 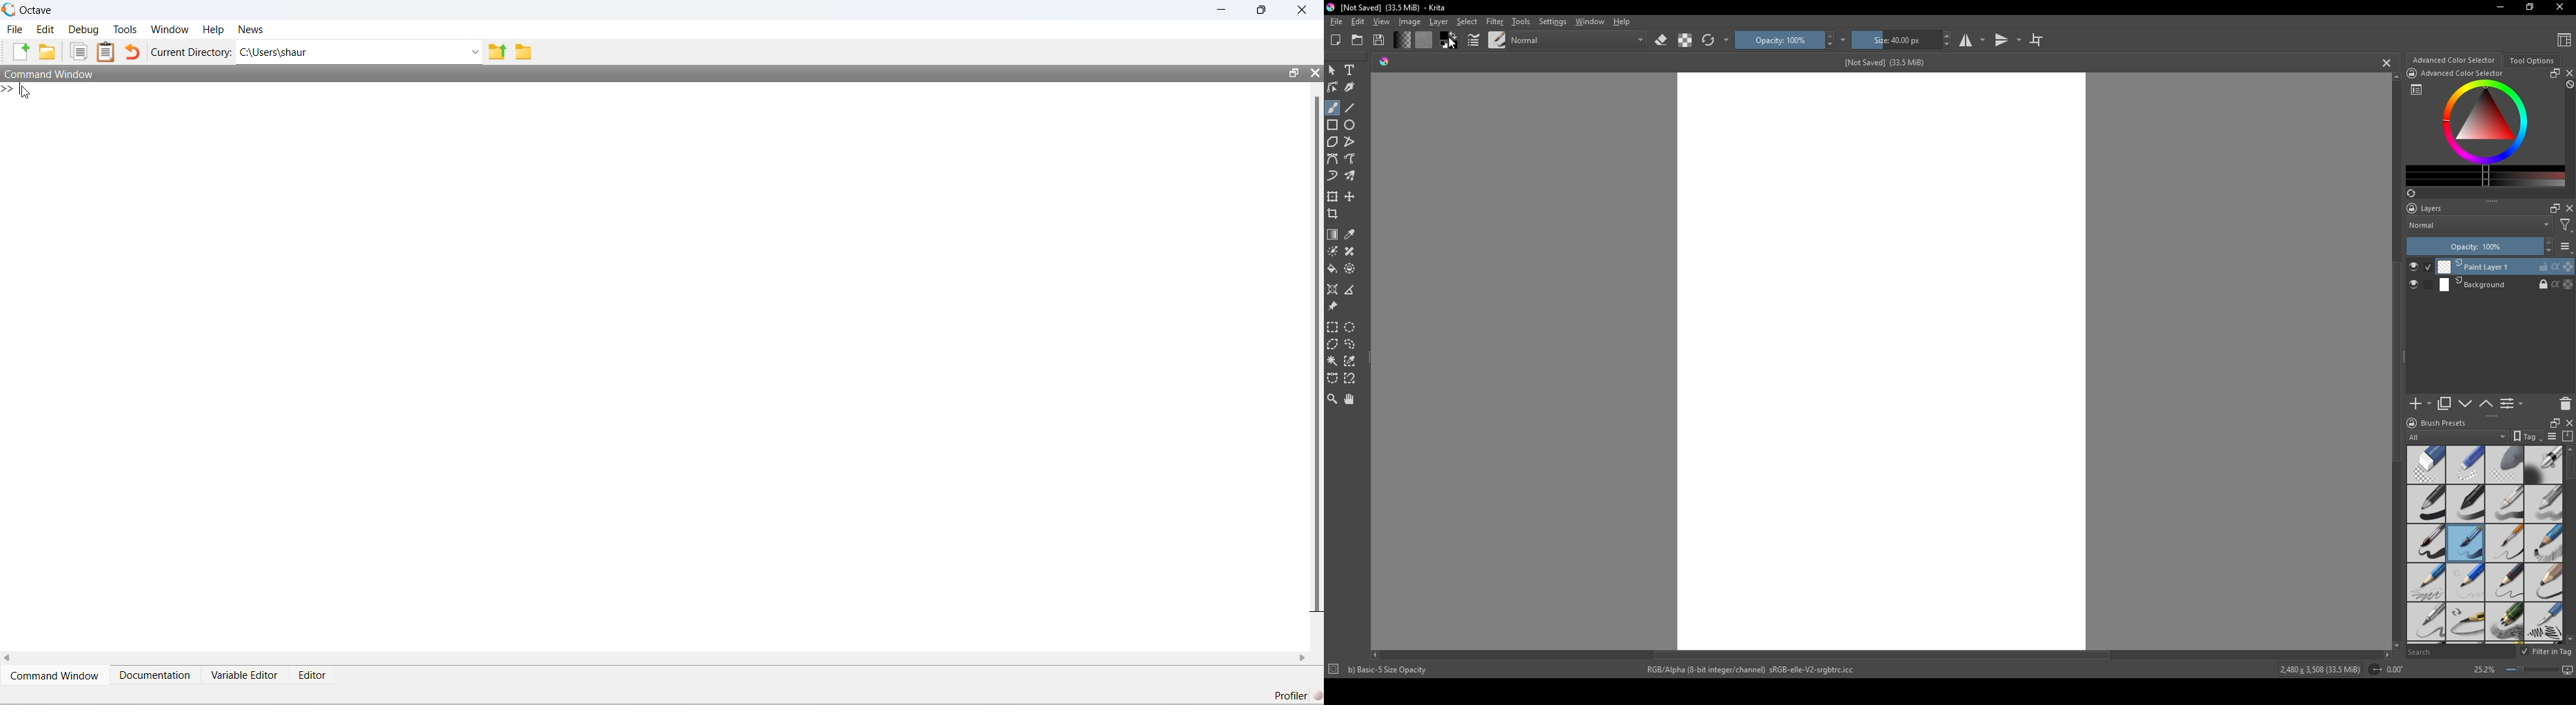 I want to click on sharp pencil, so click(x=2426, y=623).